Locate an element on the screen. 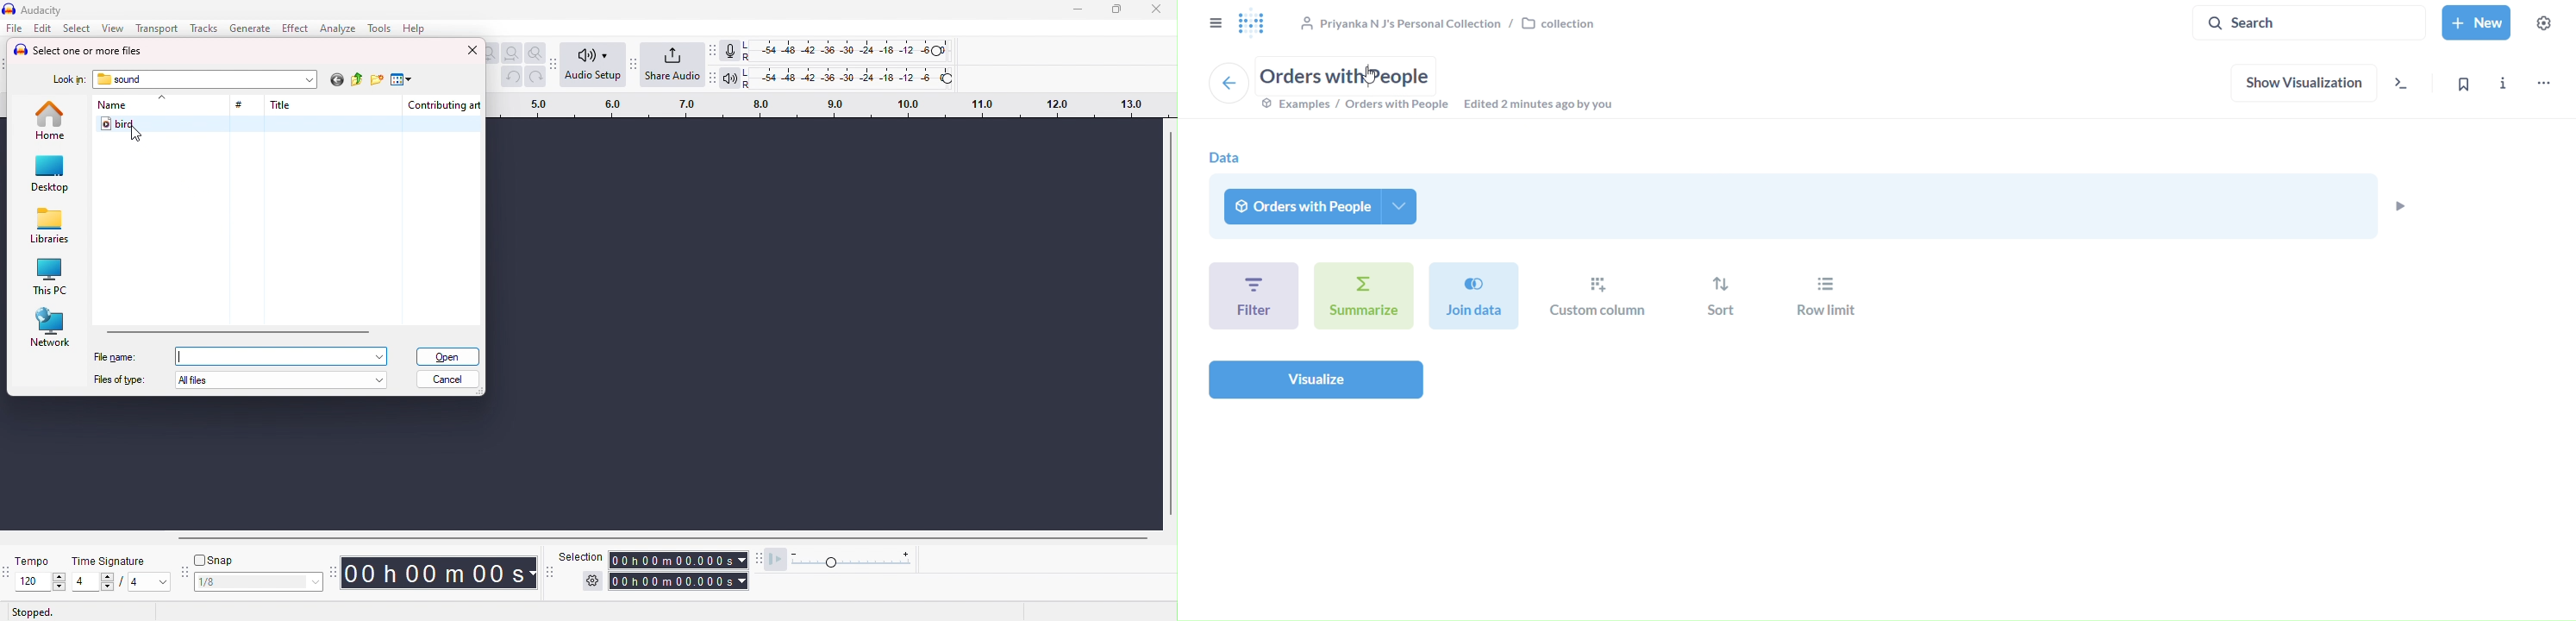 This screenshot has width=2576, height=644. name is located at coordinates (111, 105).